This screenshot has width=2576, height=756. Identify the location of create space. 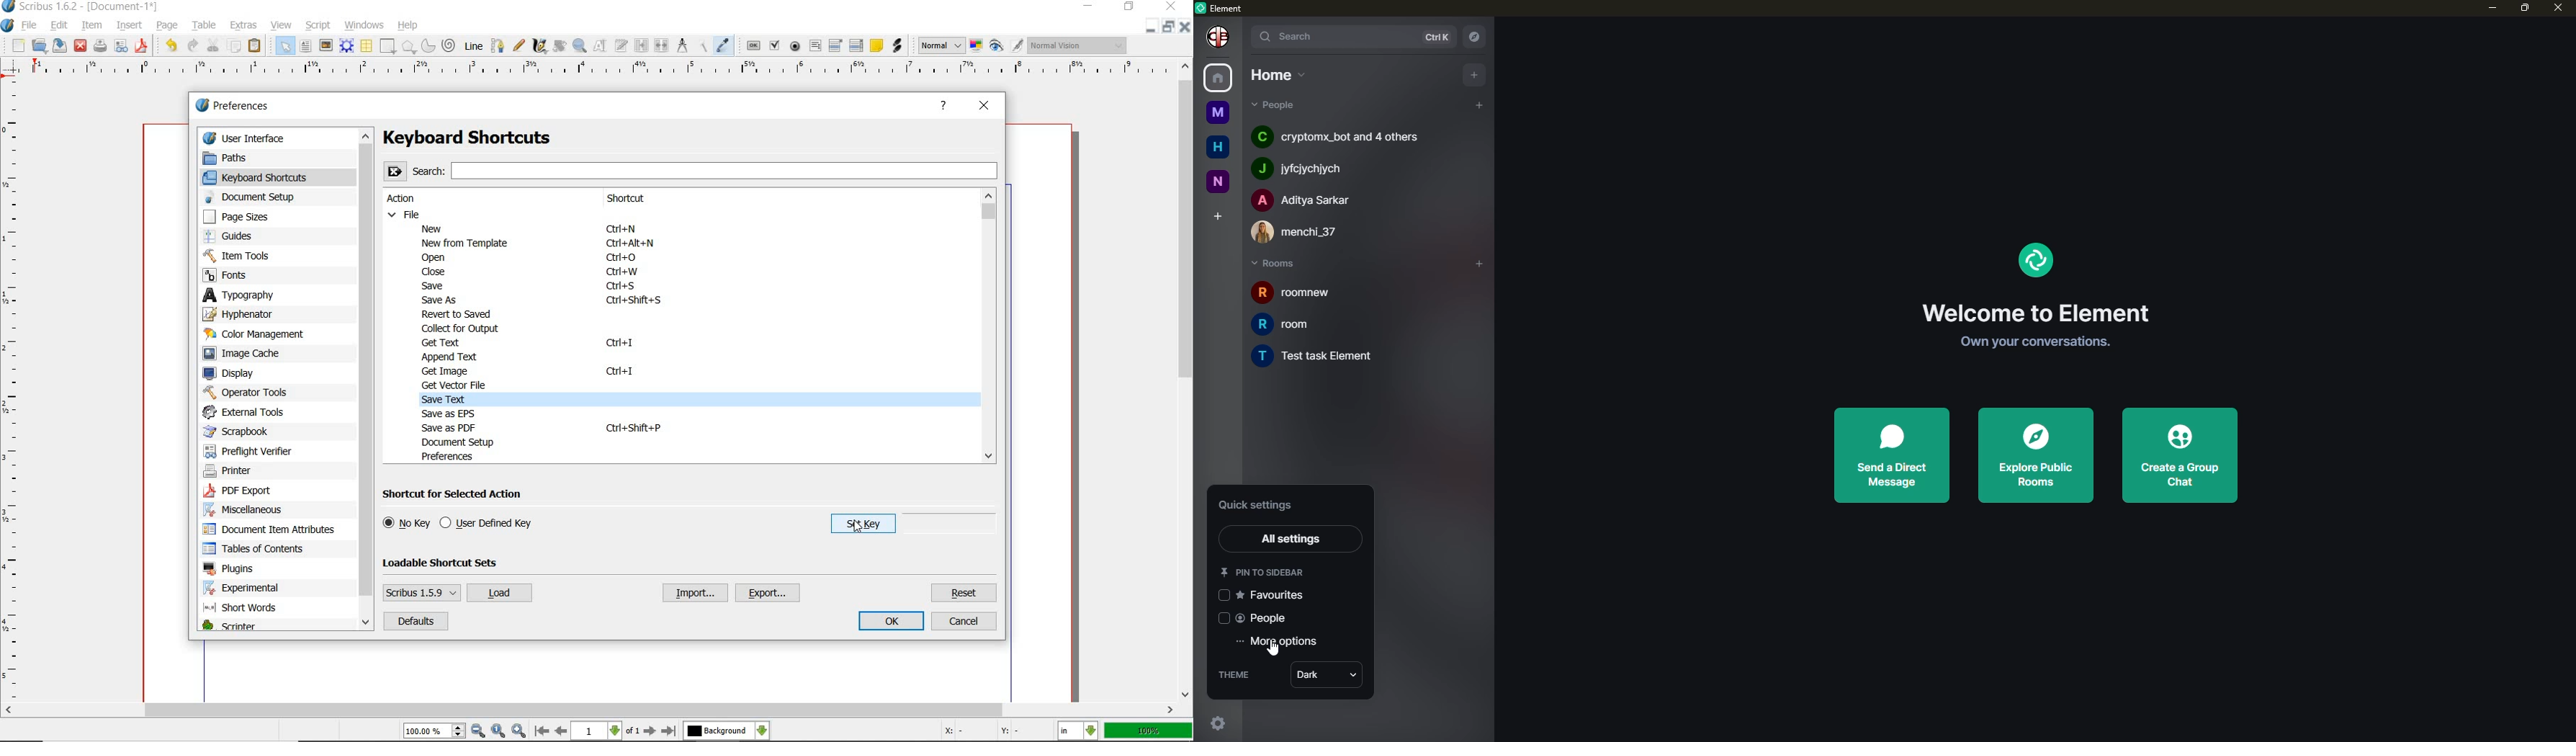
(1216, 215).